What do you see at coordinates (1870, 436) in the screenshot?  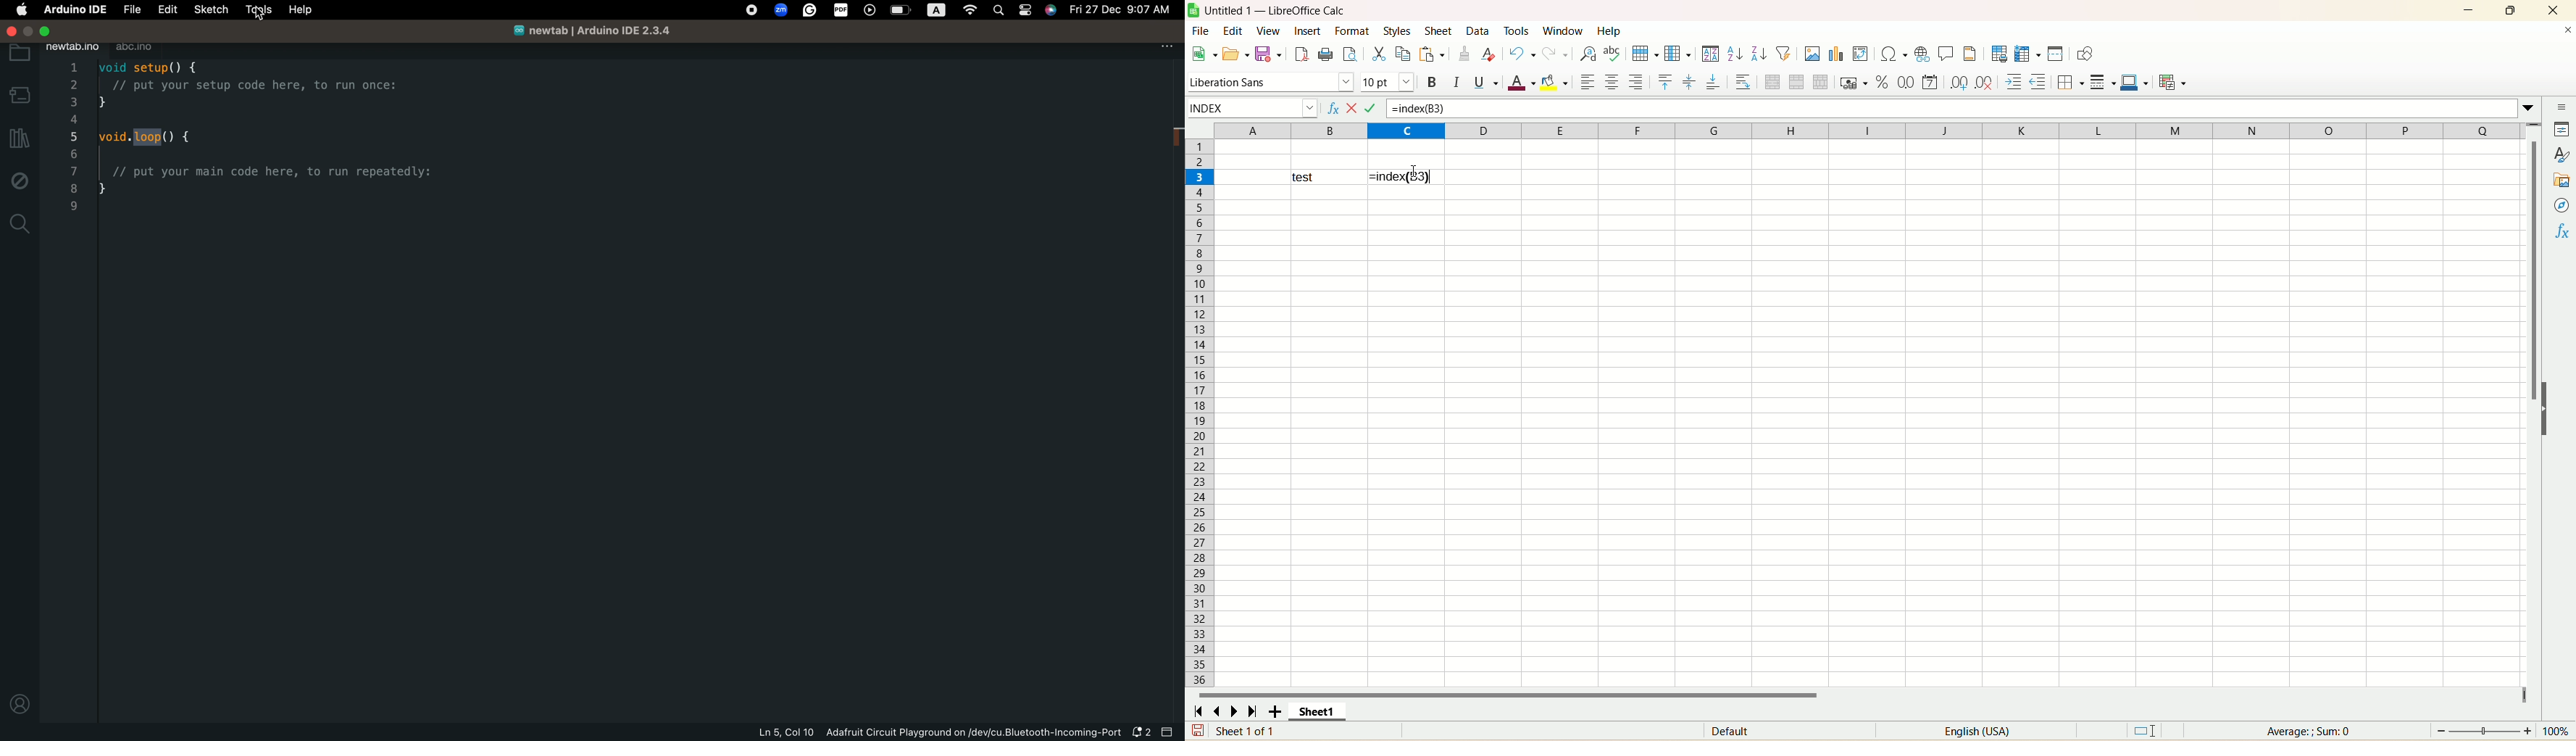 I see `workbook` at bounding box center [1870, 436].